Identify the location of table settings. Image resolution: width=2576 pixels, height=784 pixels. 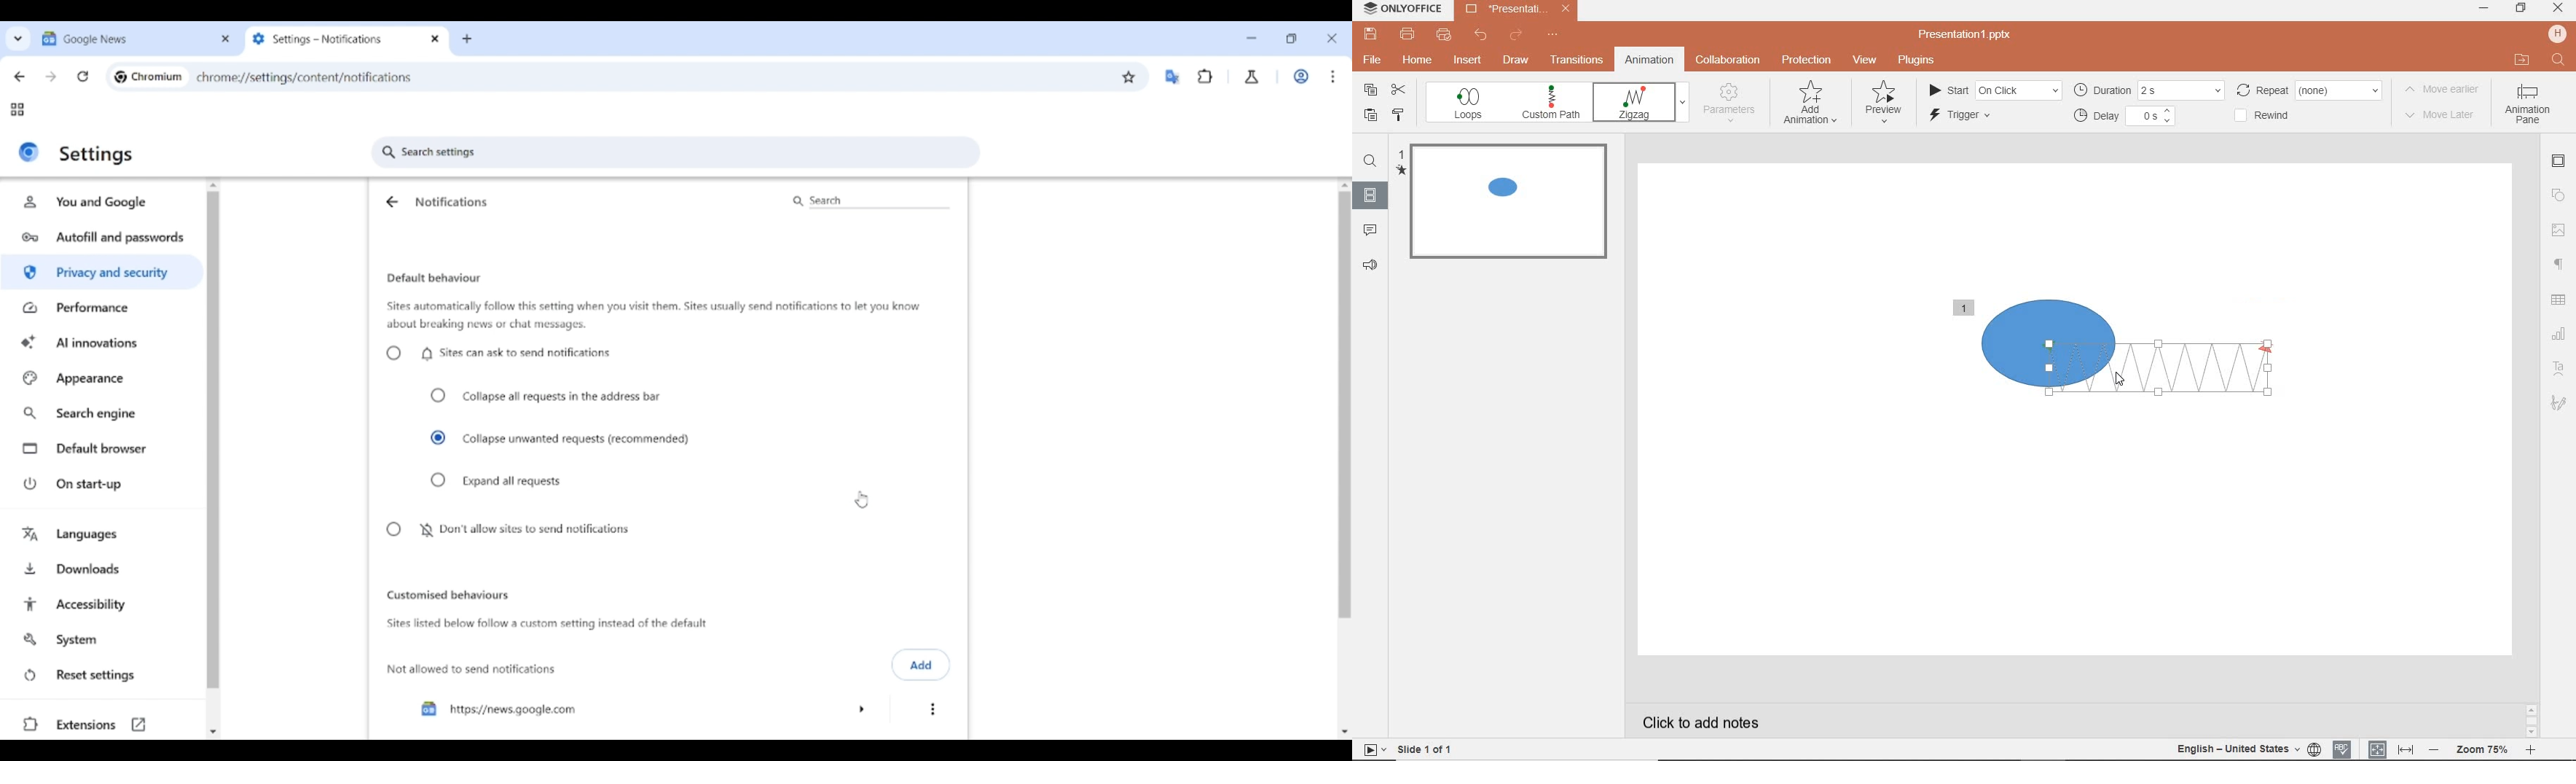
(2560, 301).